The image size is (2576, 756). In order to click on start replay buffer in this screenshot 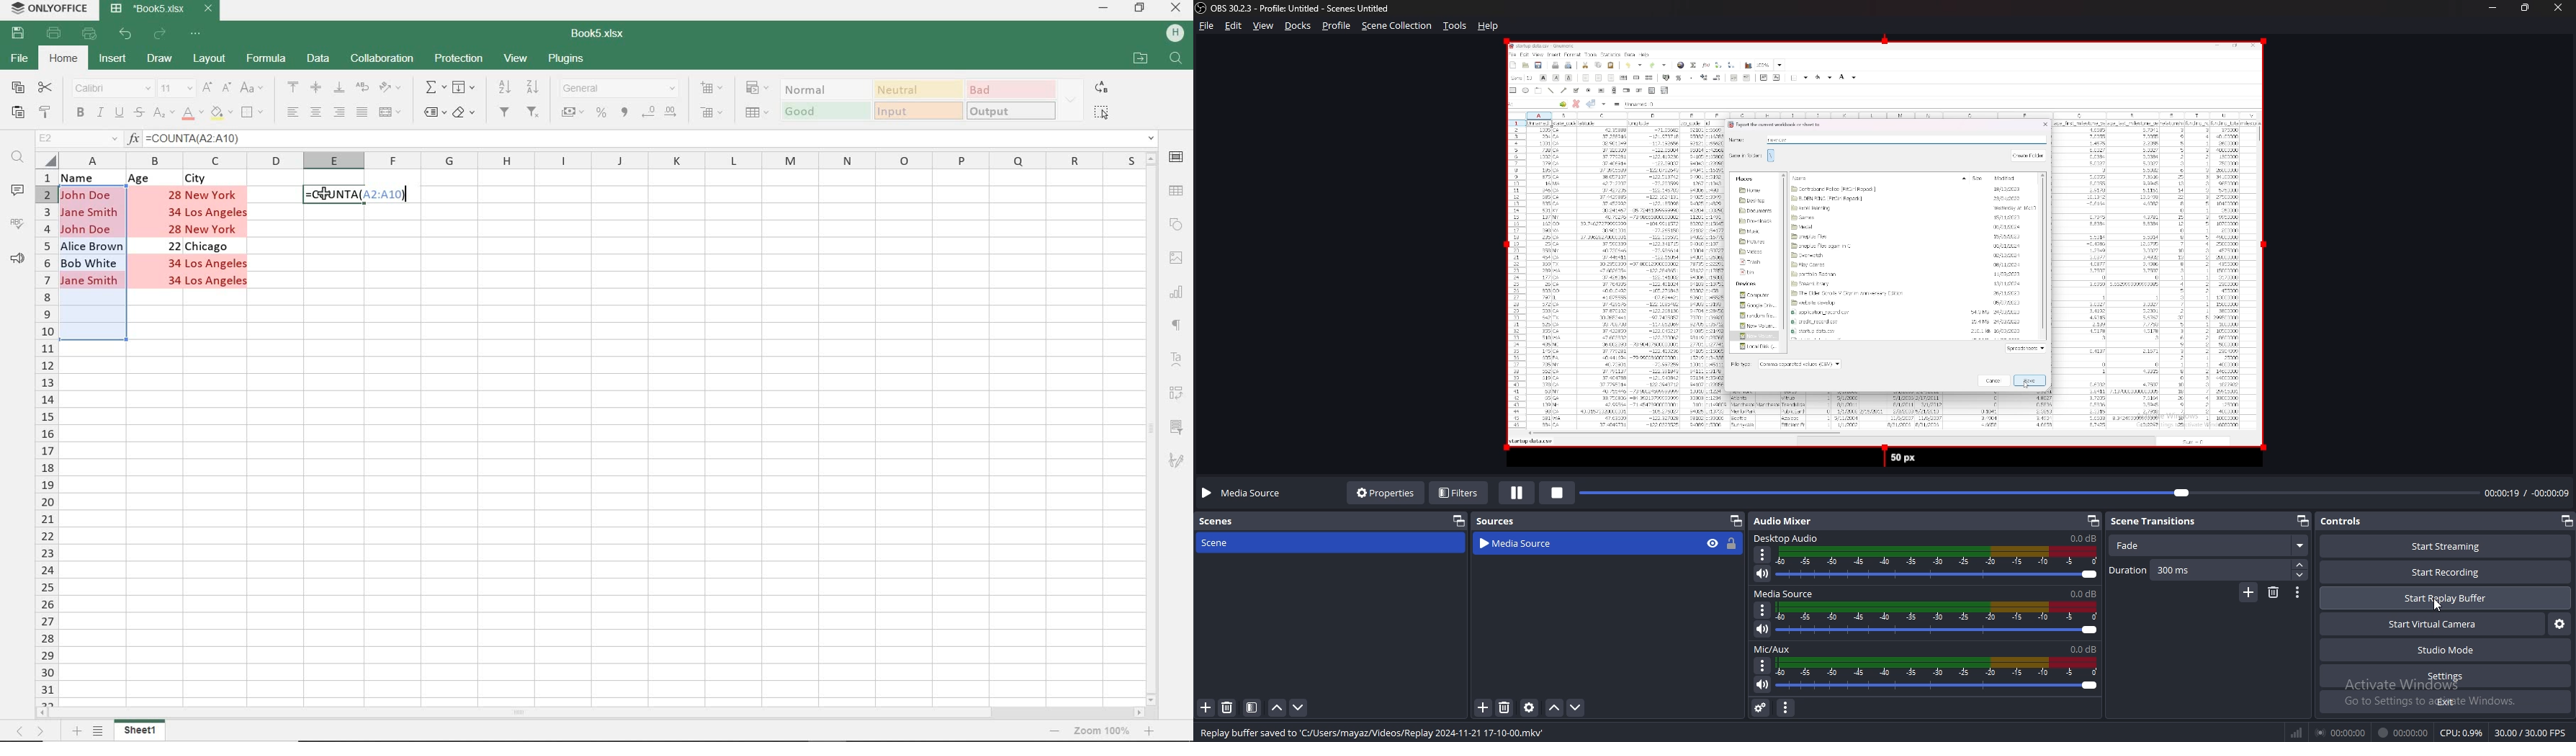, I will do `click(2445, 596)`.